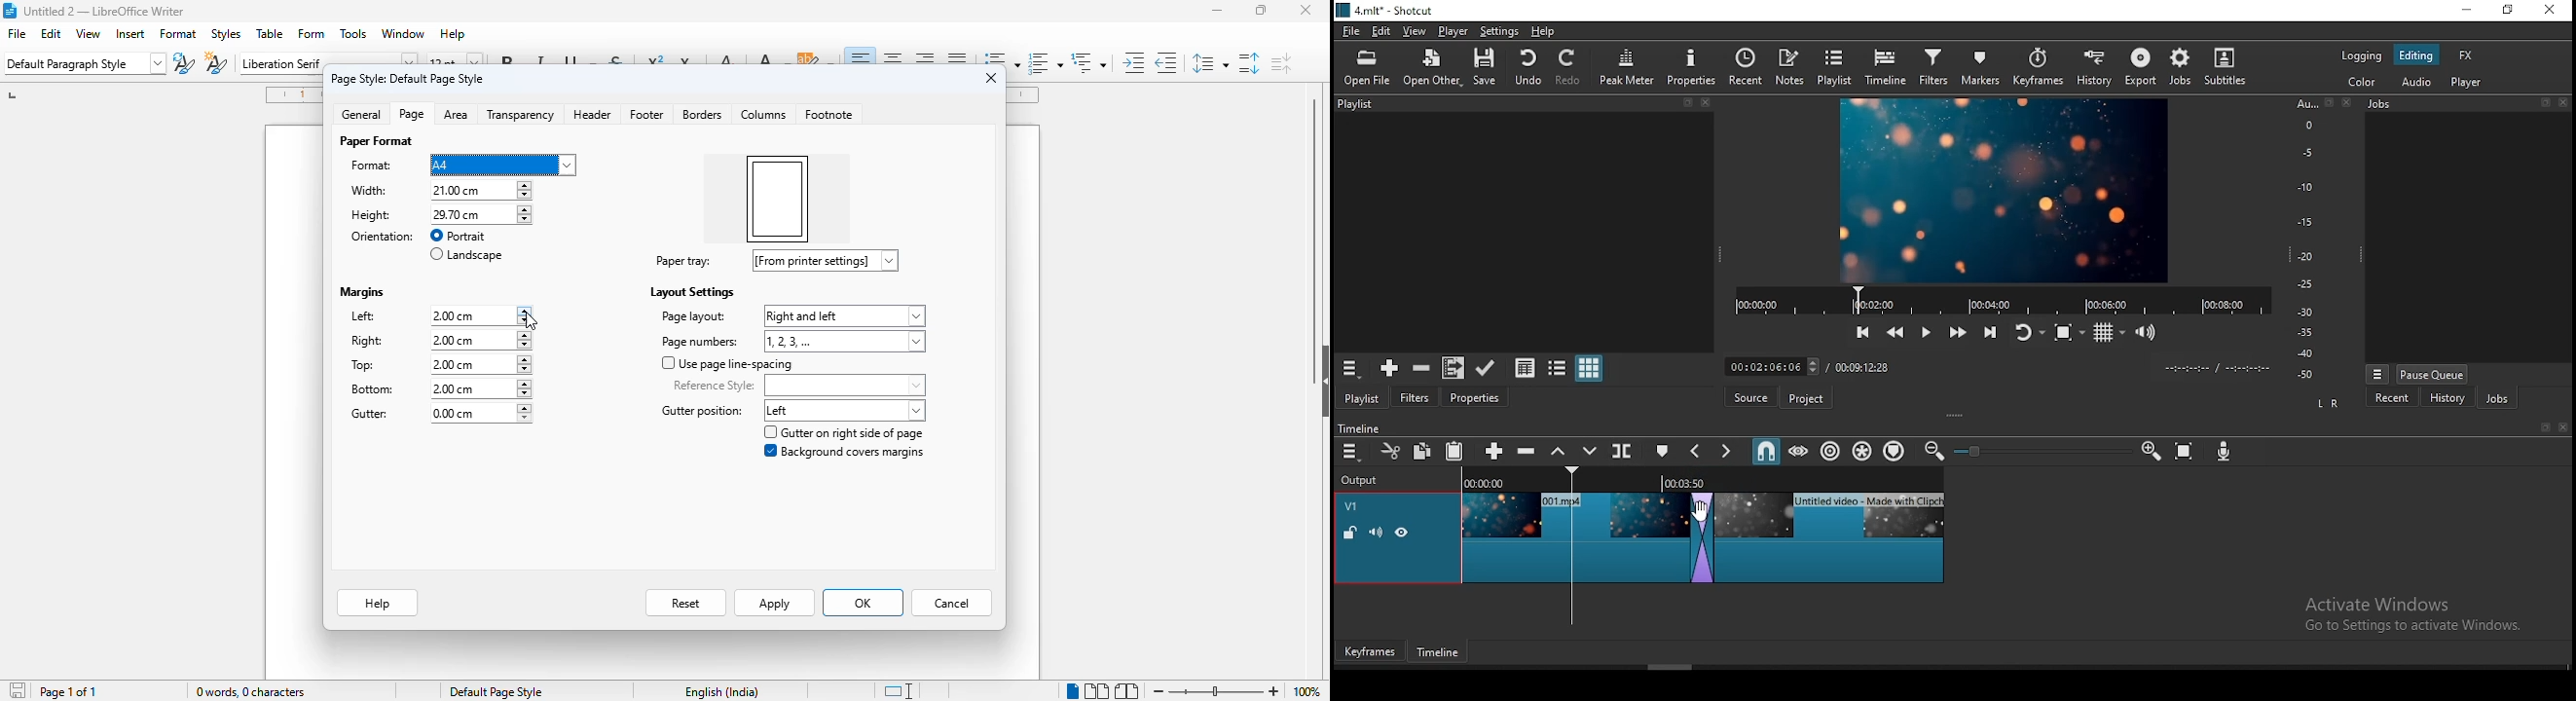 This screenshot has height=728, width=2576. What do you see at coordinates (2186, 450) in the screenshot?
I see `zoom timeline to fit` at bounding box center [2186, 450].